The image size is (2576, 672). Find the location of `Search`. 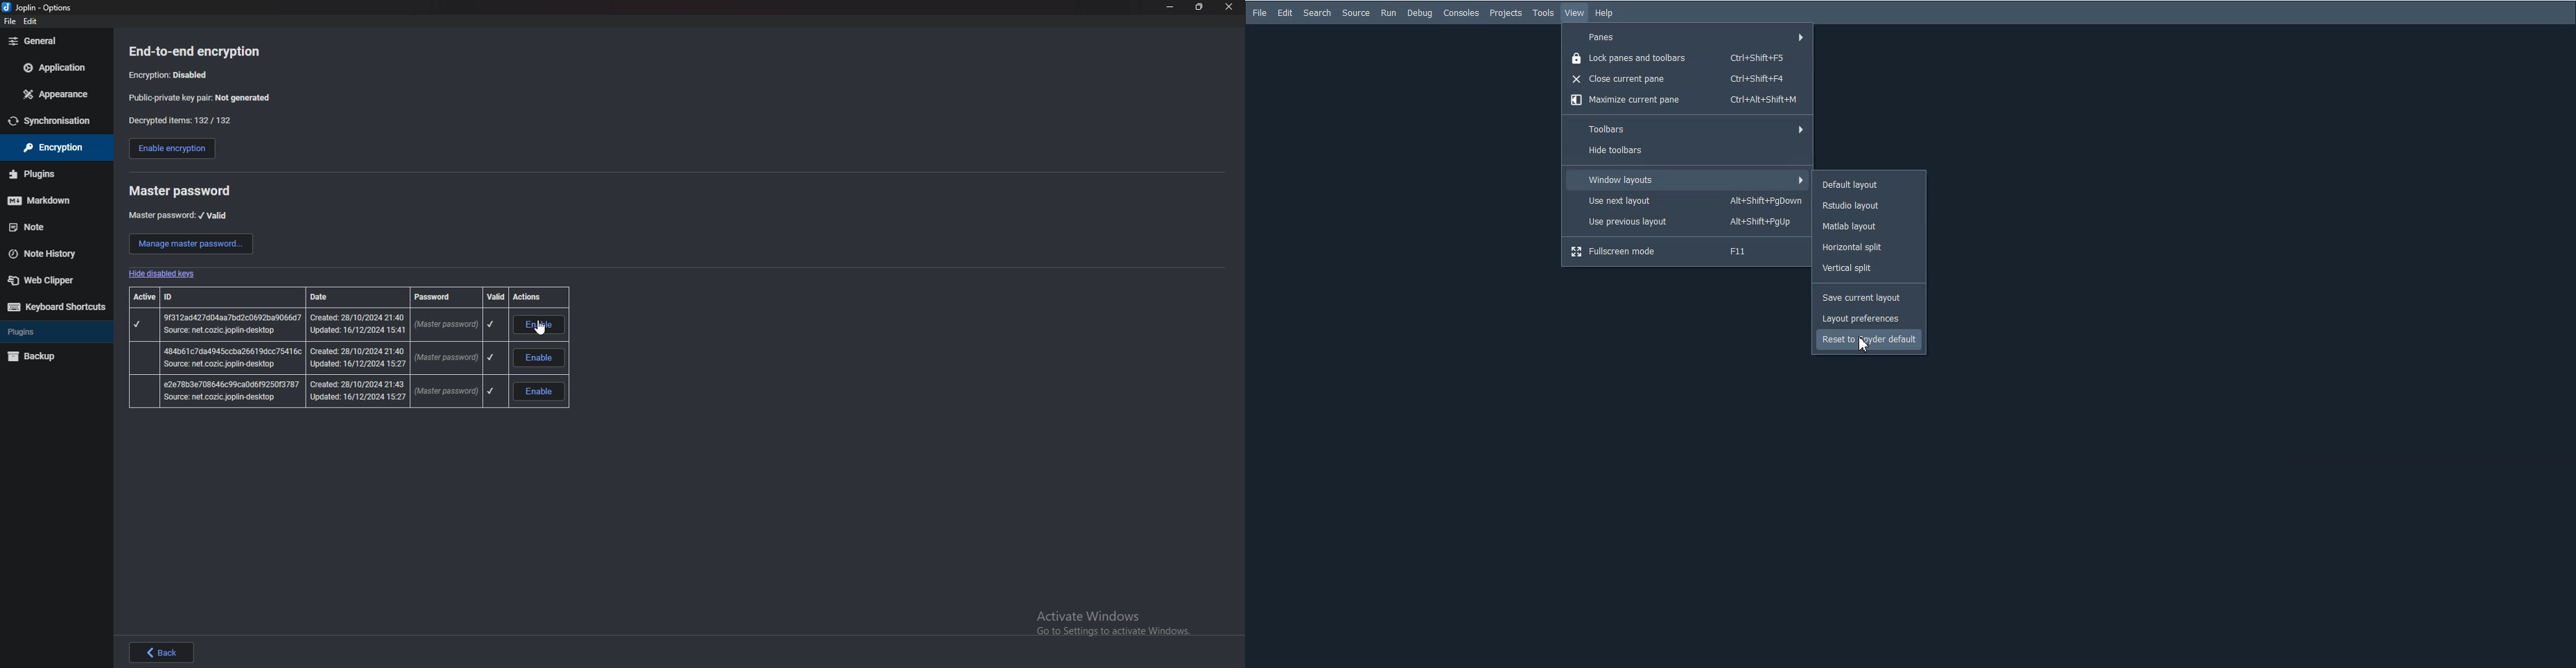

Search is located at coordinates (1317, 12).